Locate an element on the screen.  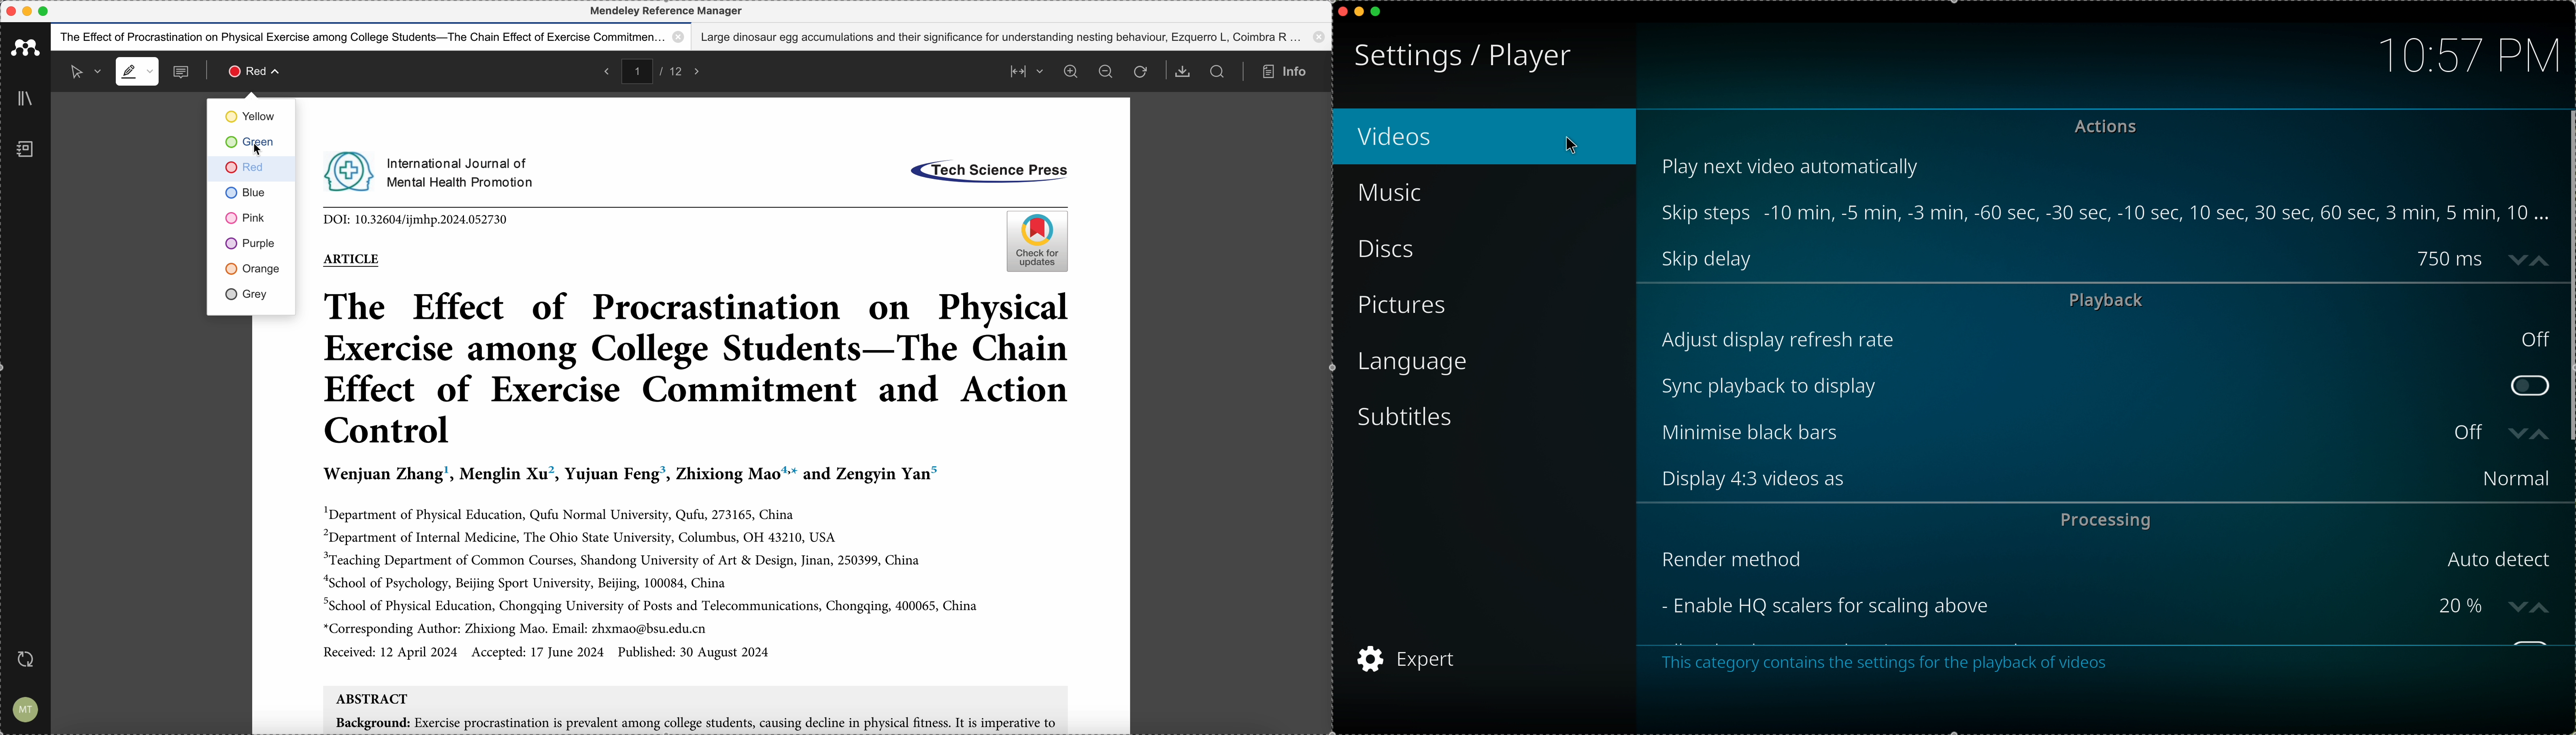
minimize  is located at coordinates (1359, 14).